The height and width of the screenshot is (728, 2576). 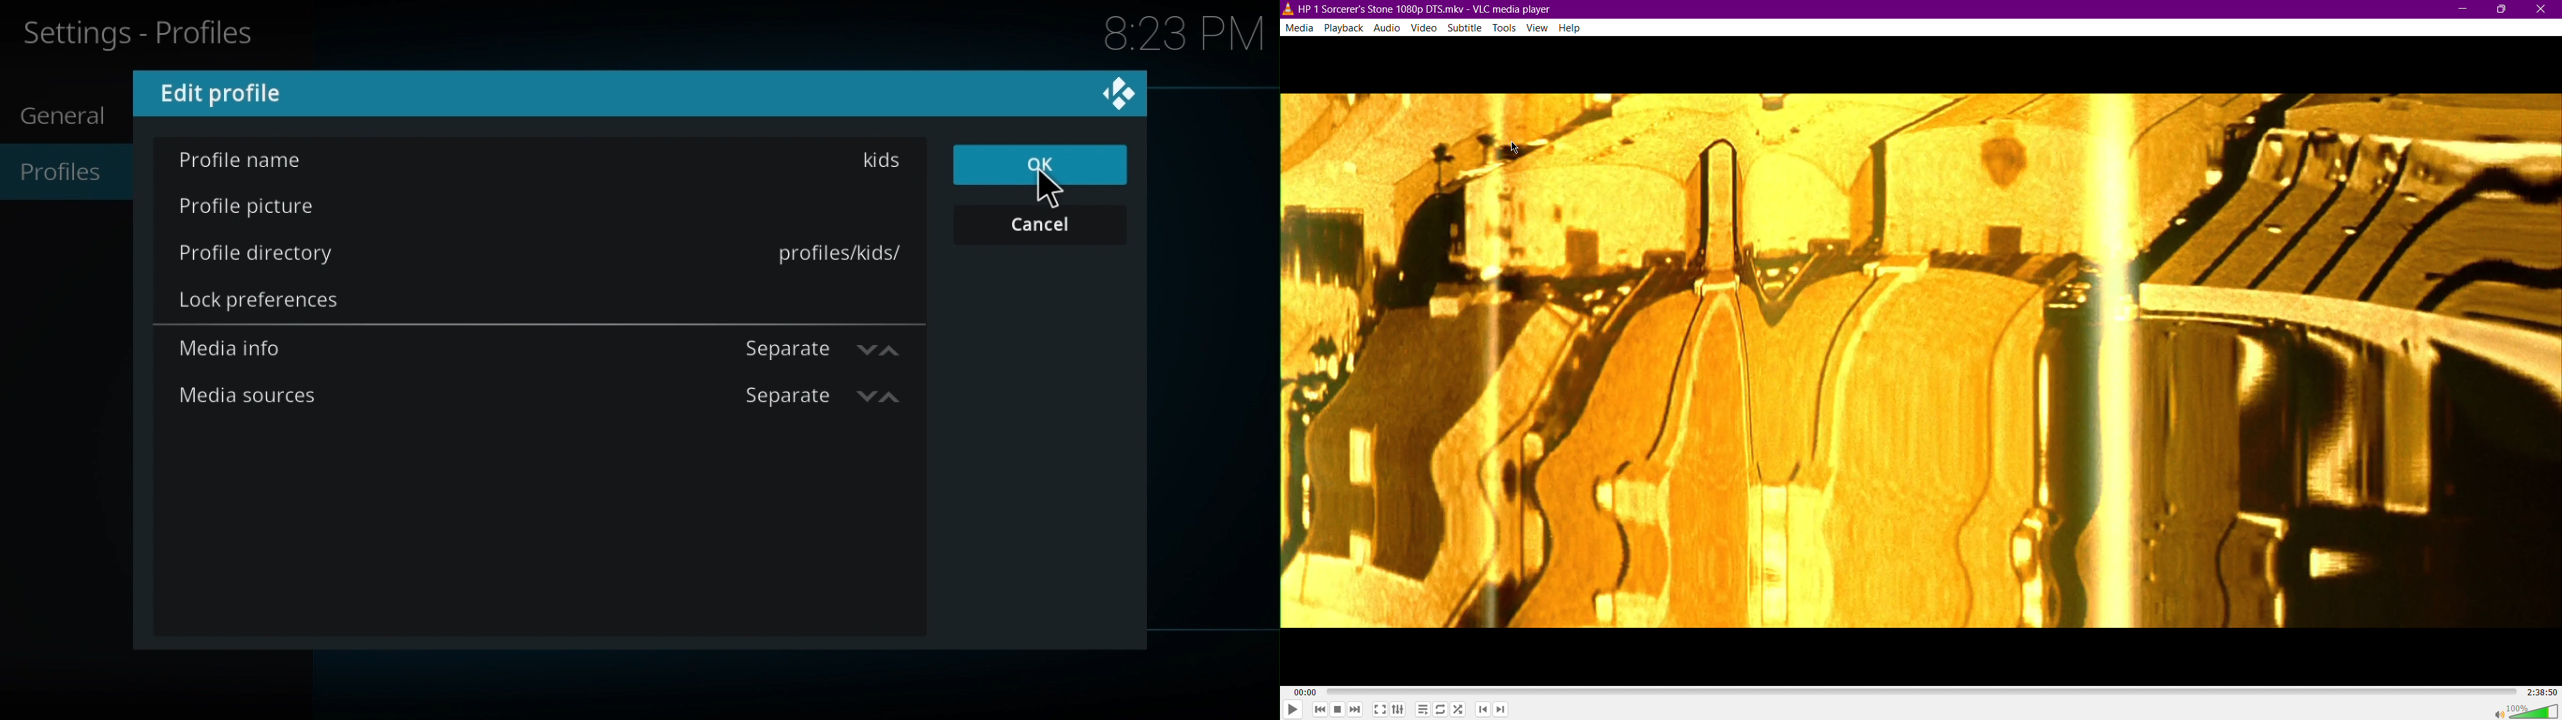 What do you see at coordinates (263, 303) in the screenshot?
I see `Lock preferences` at bounding box center [263, 303].